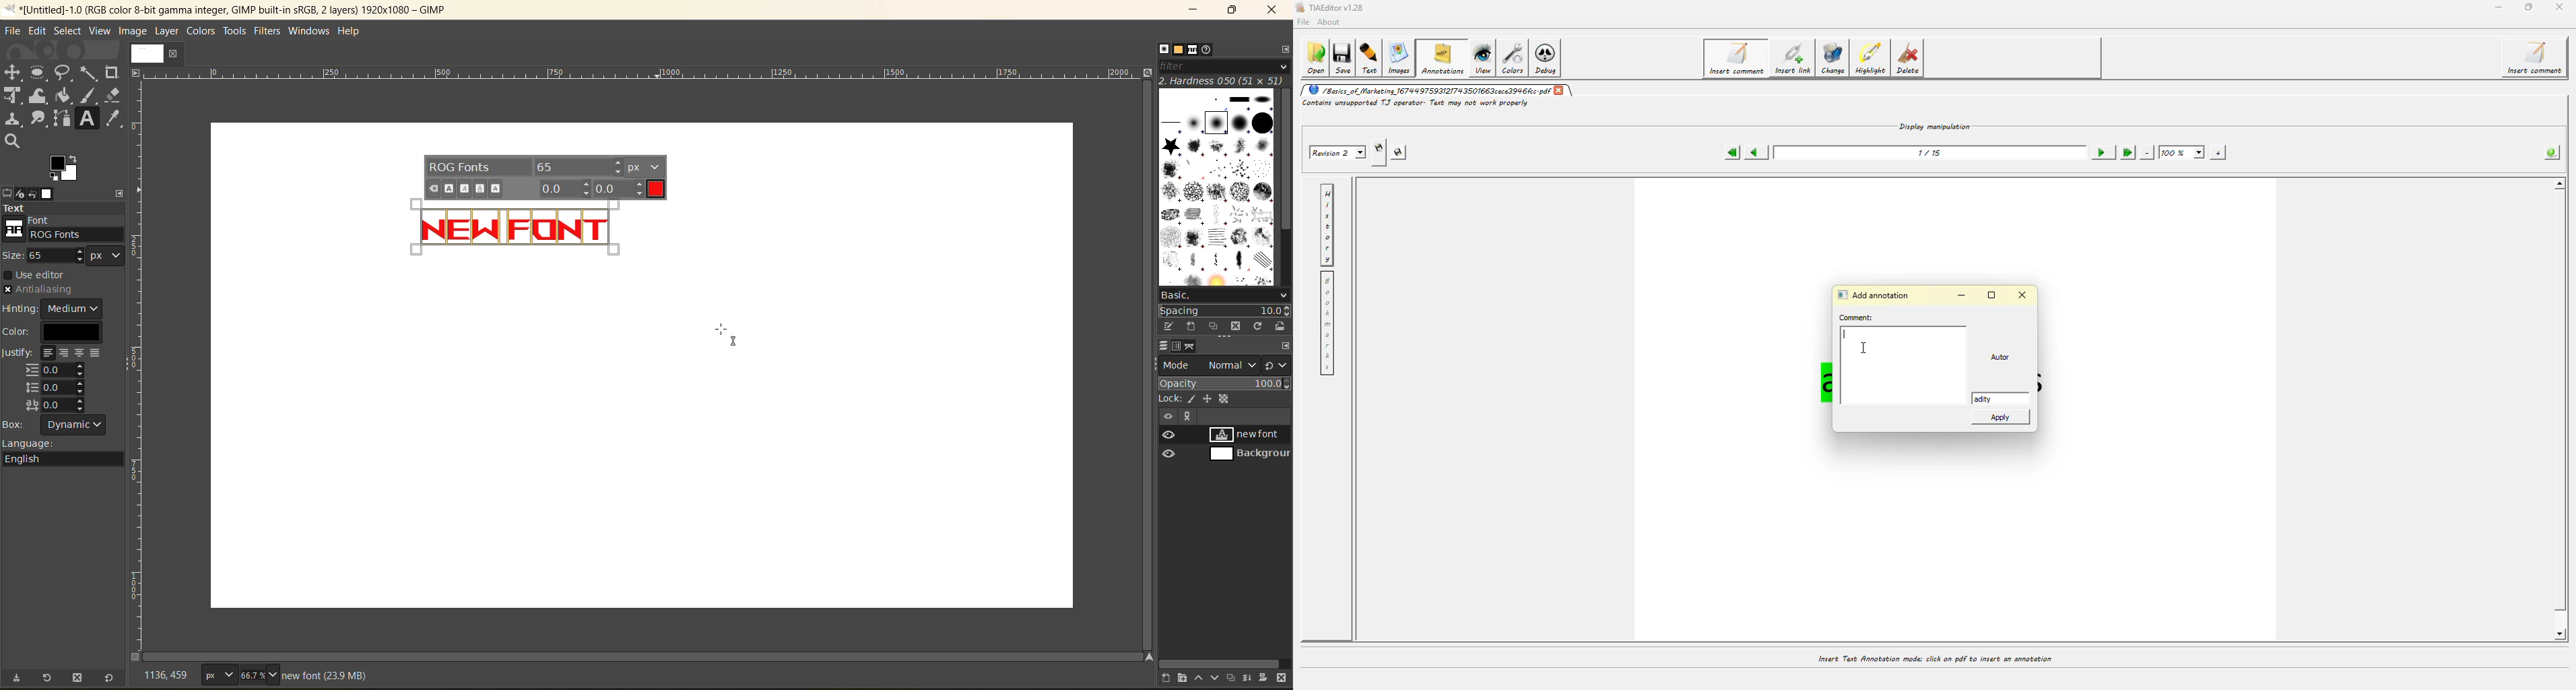 Image resolution: width=2576 pixels, height=700 pixels. What do you see at coordinates (21, 194) in the screenshot?
I see `device status` at bounding box center [21, 194].